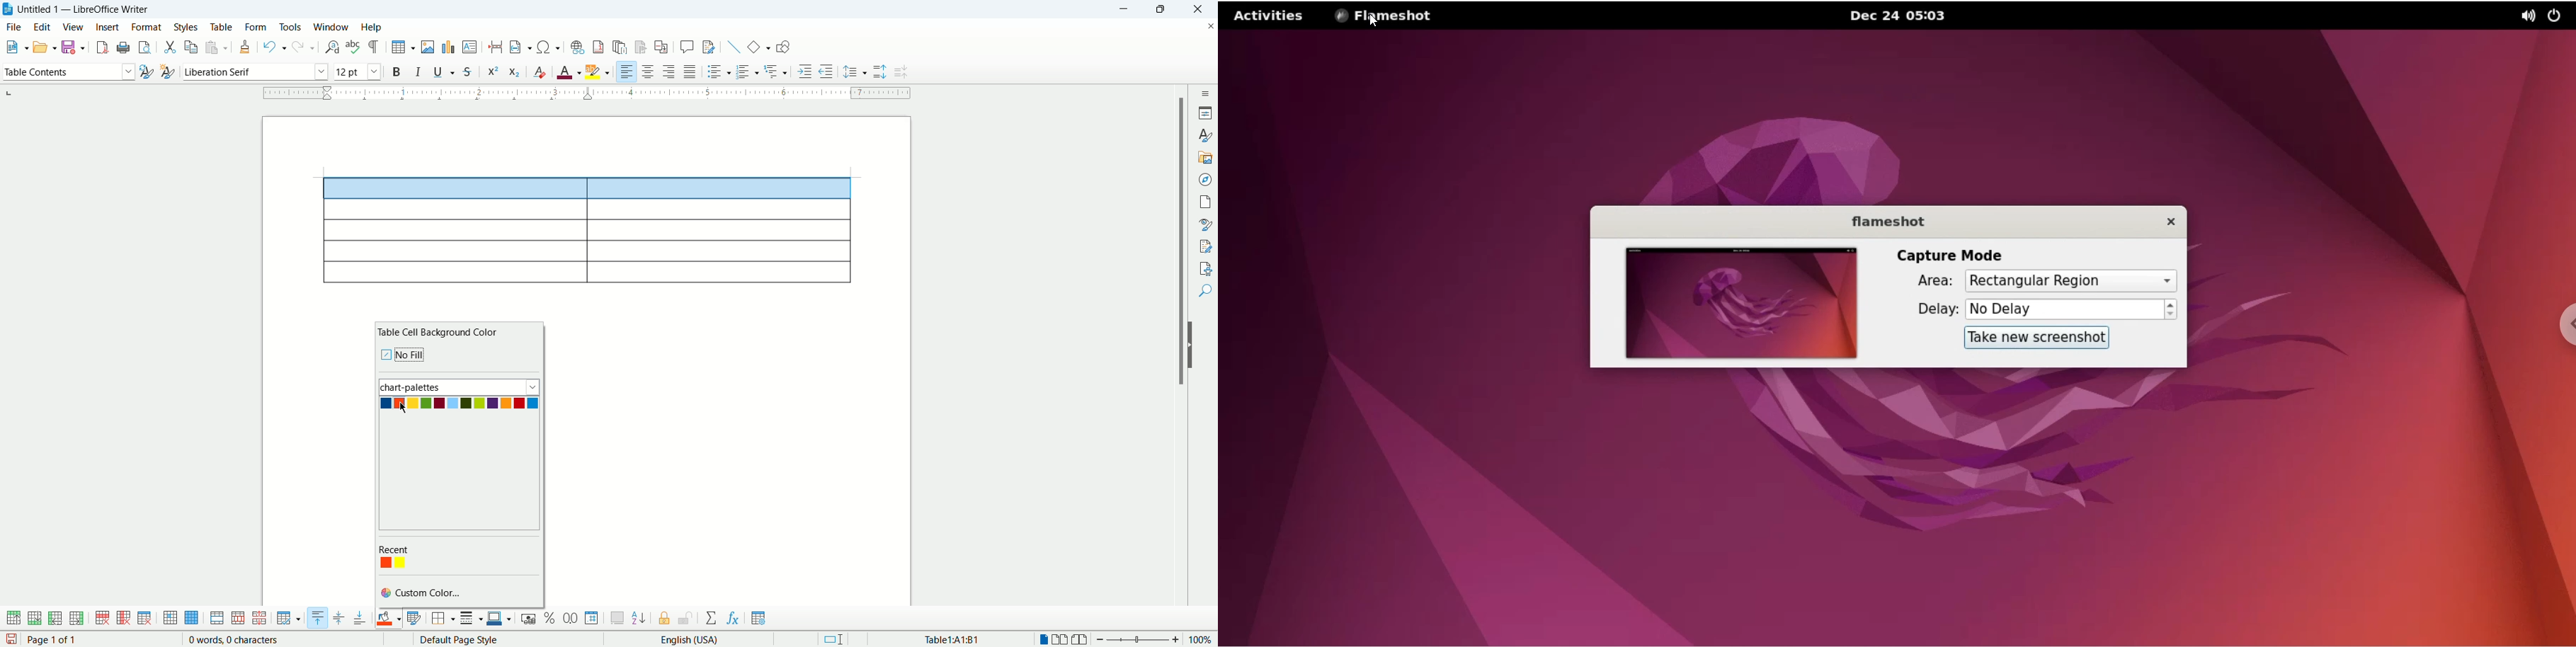  Describe the element at coordinates (1042, 639) in the screenshot. I see `single page view` at that location.